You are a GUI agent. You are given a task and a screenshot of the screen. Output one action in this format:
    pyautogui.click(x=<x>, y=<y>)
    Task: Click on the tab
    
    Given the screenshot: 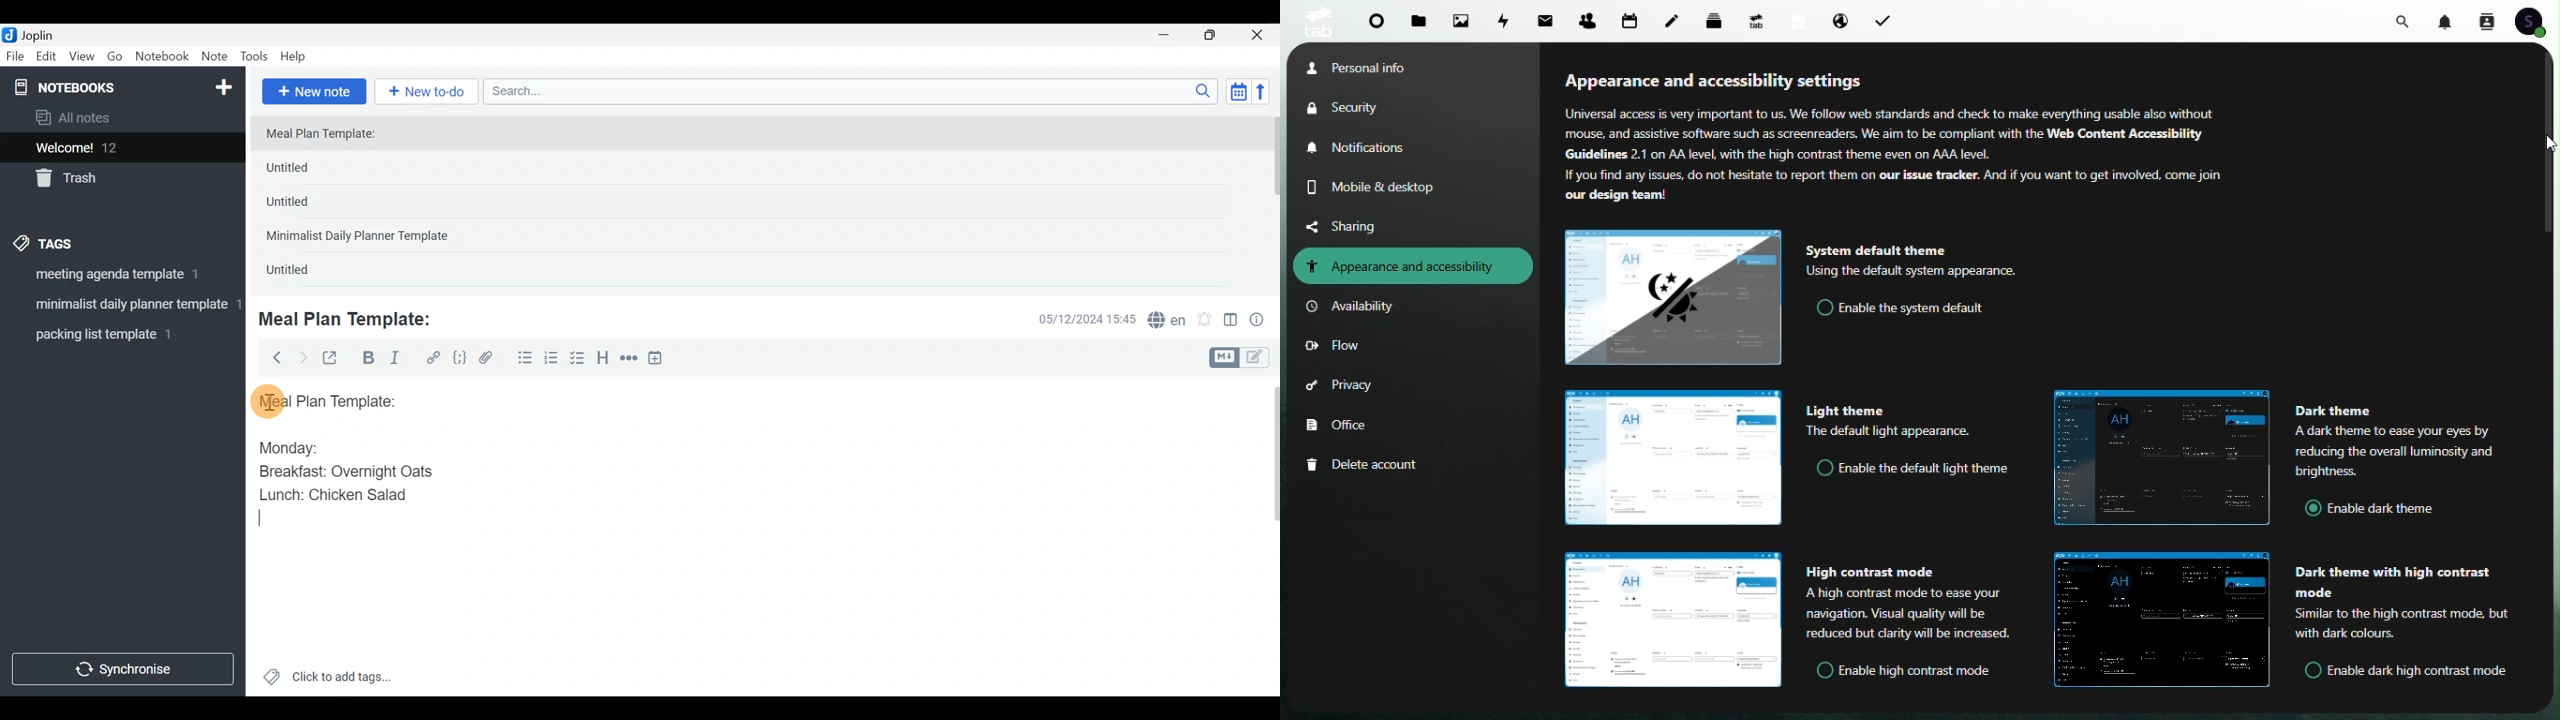 What is the action you would take?
    pyautogui.click(x=1315, y=21)
    